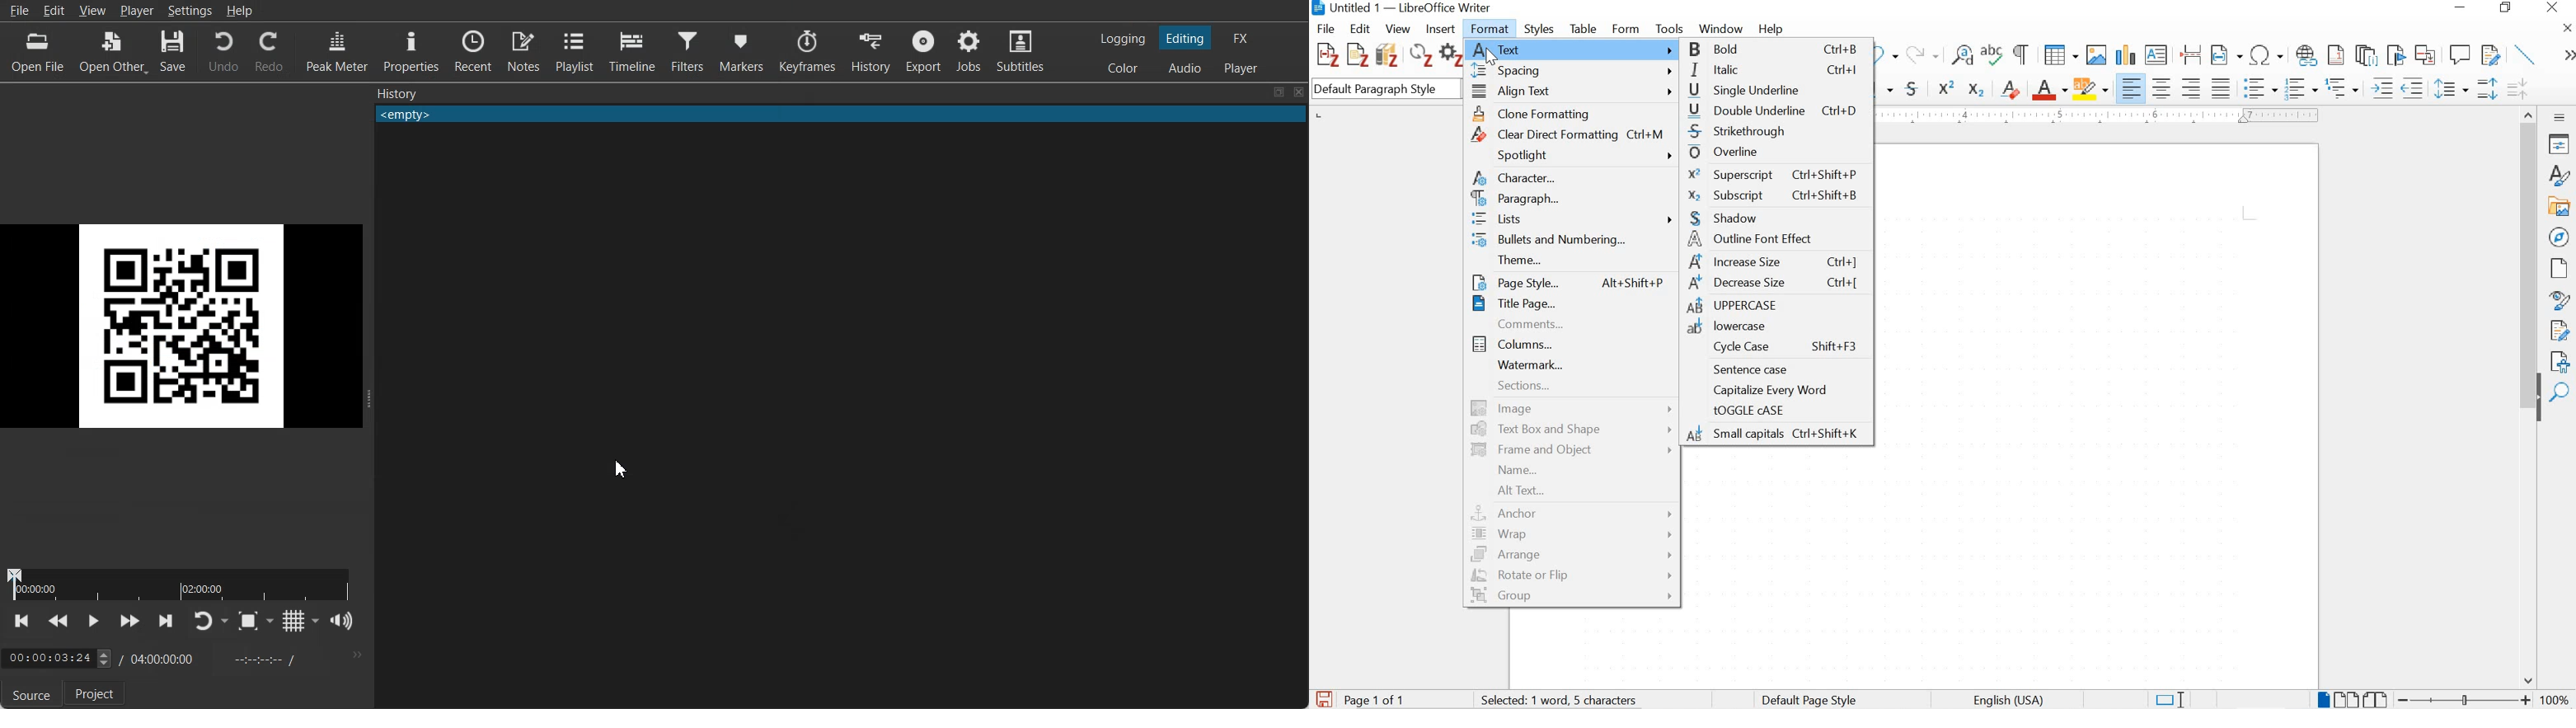 The image size is (2576, 728). I want to click on close document, so click(2568, 27).